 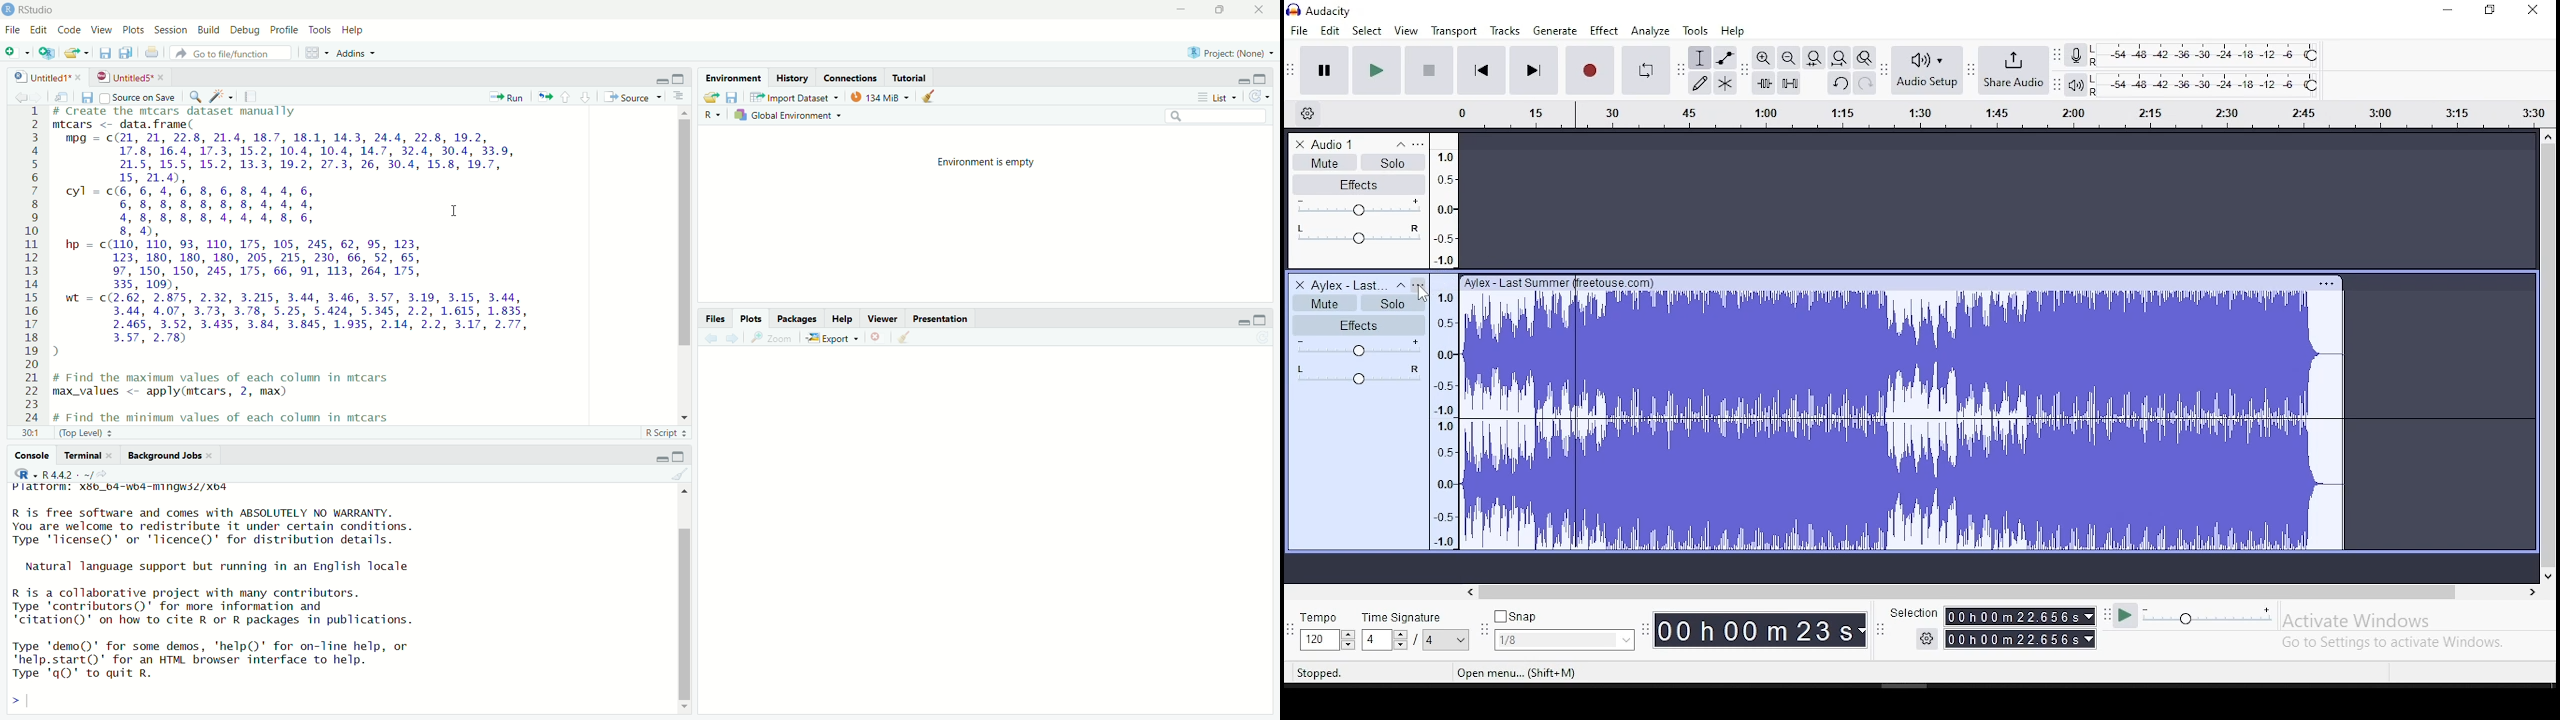 What do you see at coordinates (308, 53) in the screenshot?
I see `grid` at bounding box center [308, 53].